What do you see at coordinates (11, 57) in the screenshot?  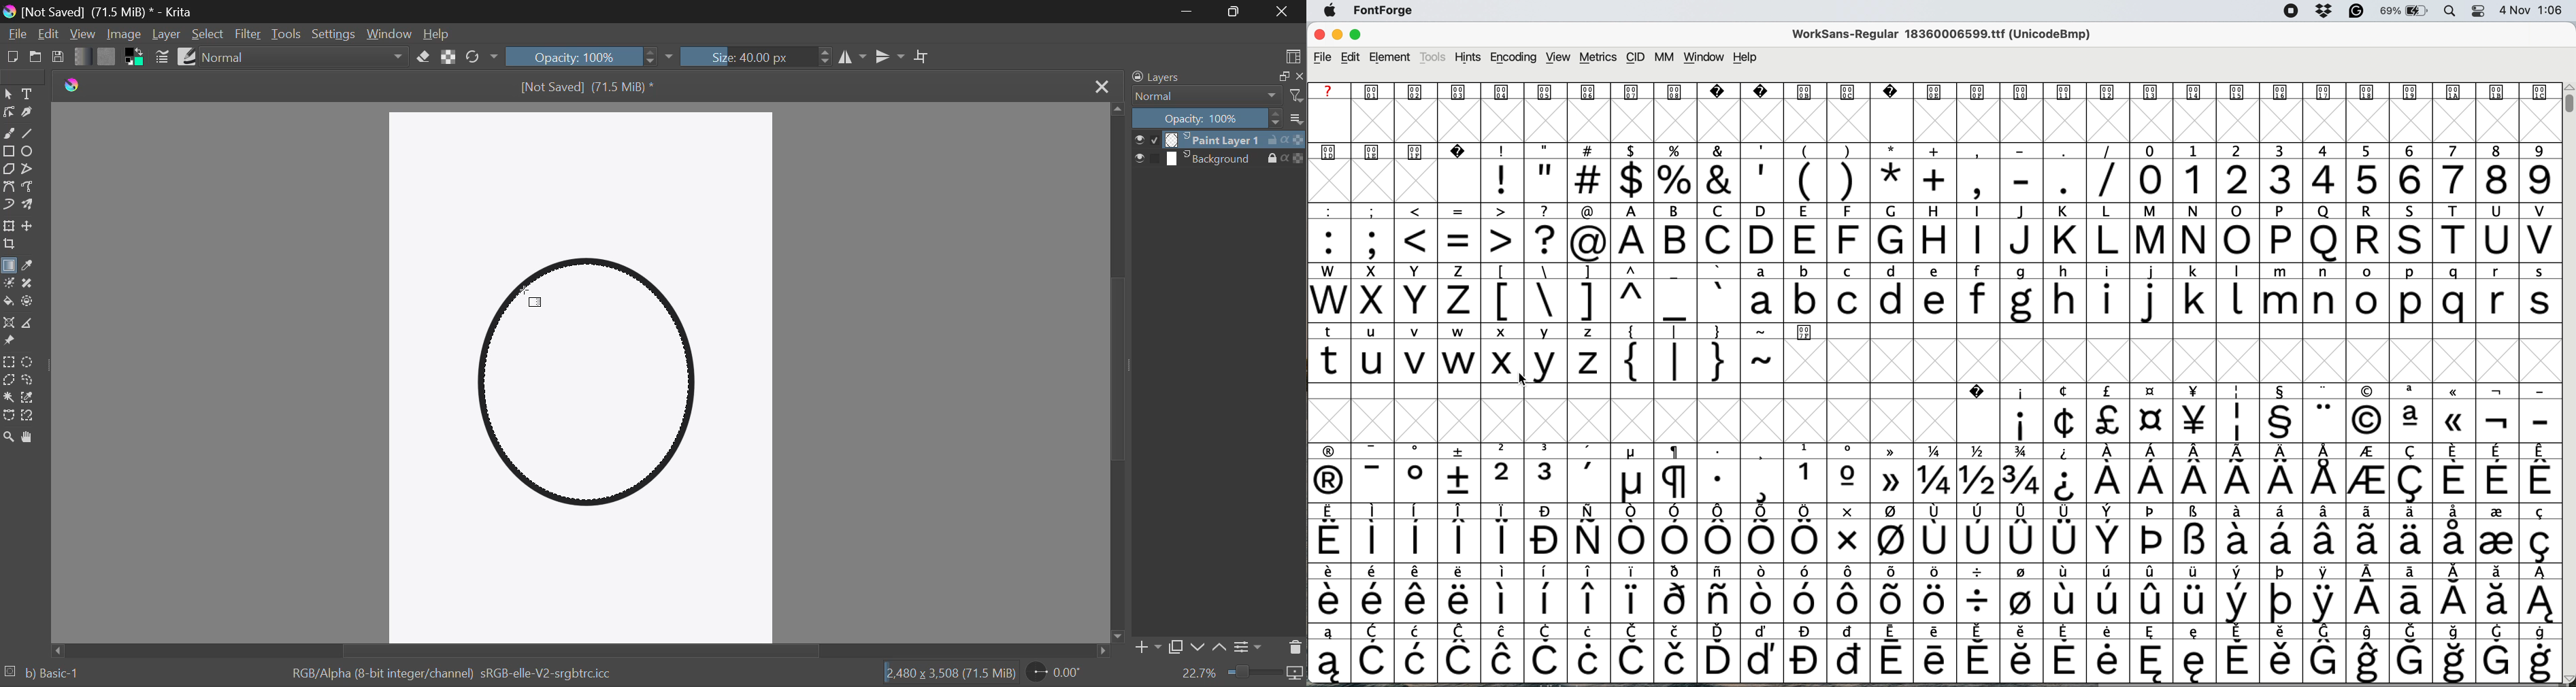 I see `New` at bounding box center [11, 57].